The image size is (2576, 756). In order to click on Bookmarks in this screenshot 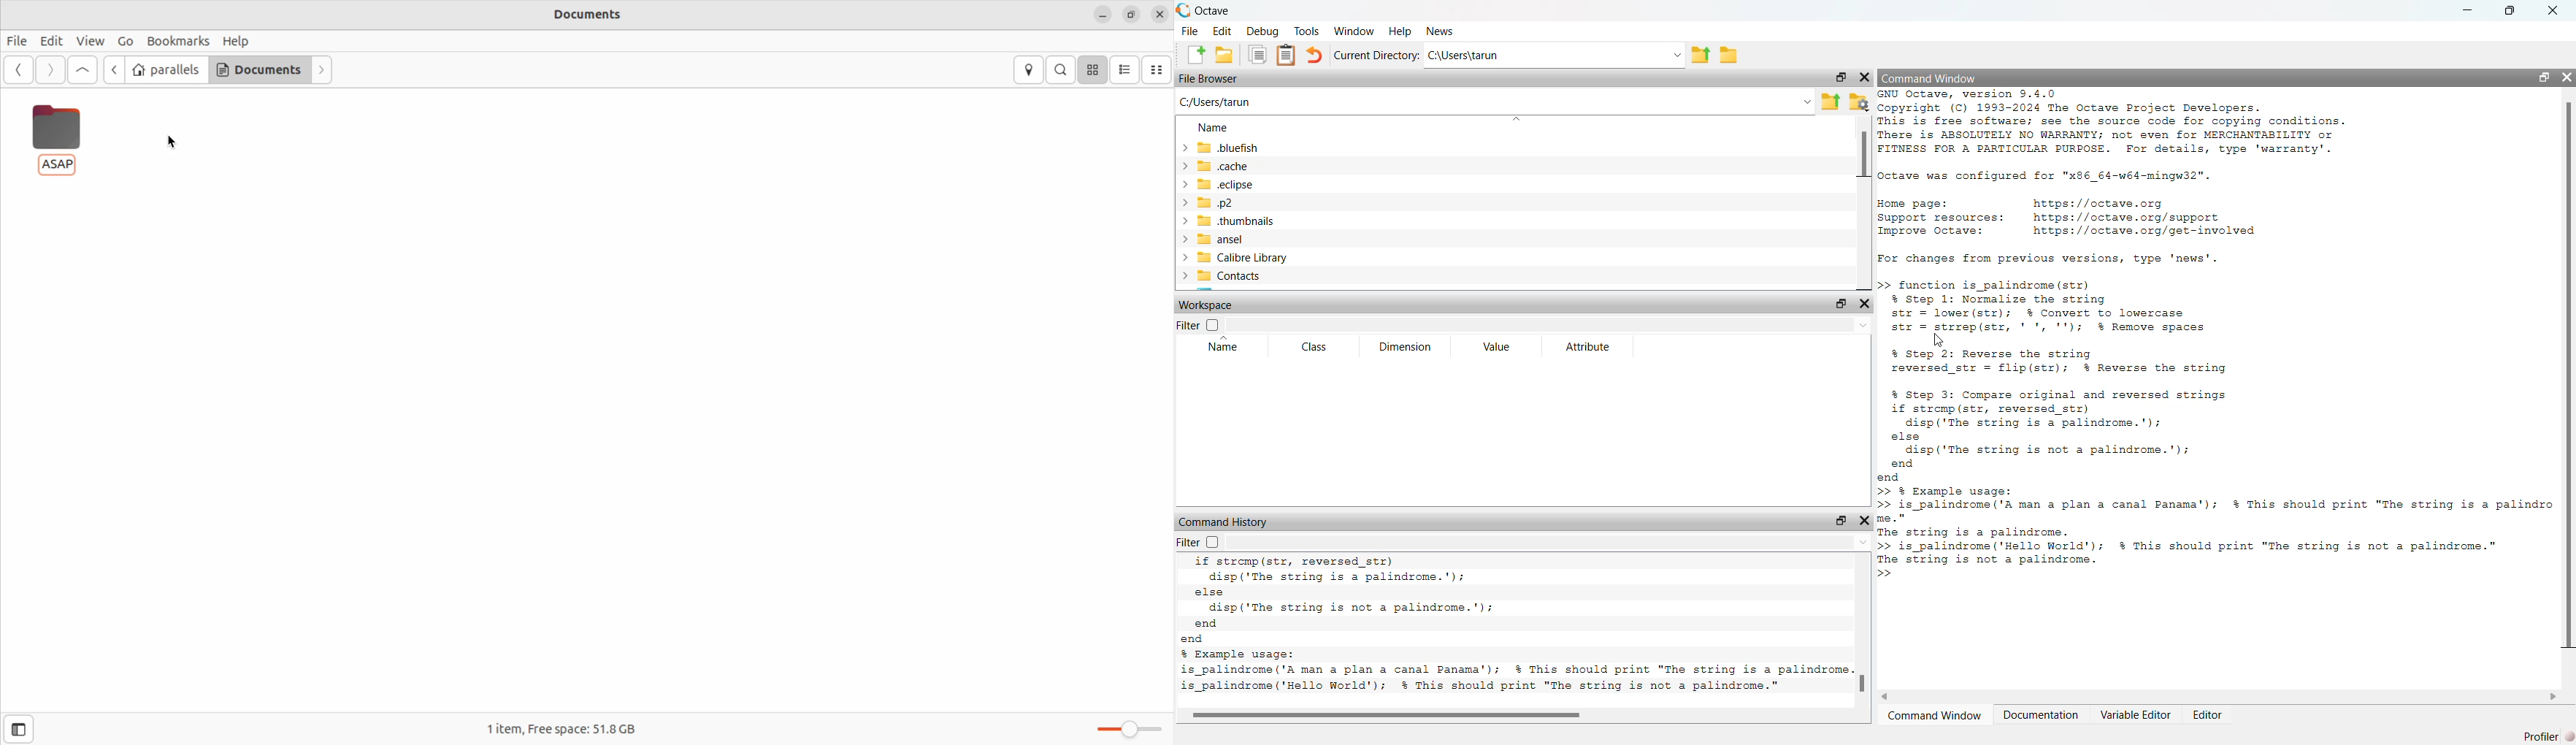, I will do `click(177, 39)`.